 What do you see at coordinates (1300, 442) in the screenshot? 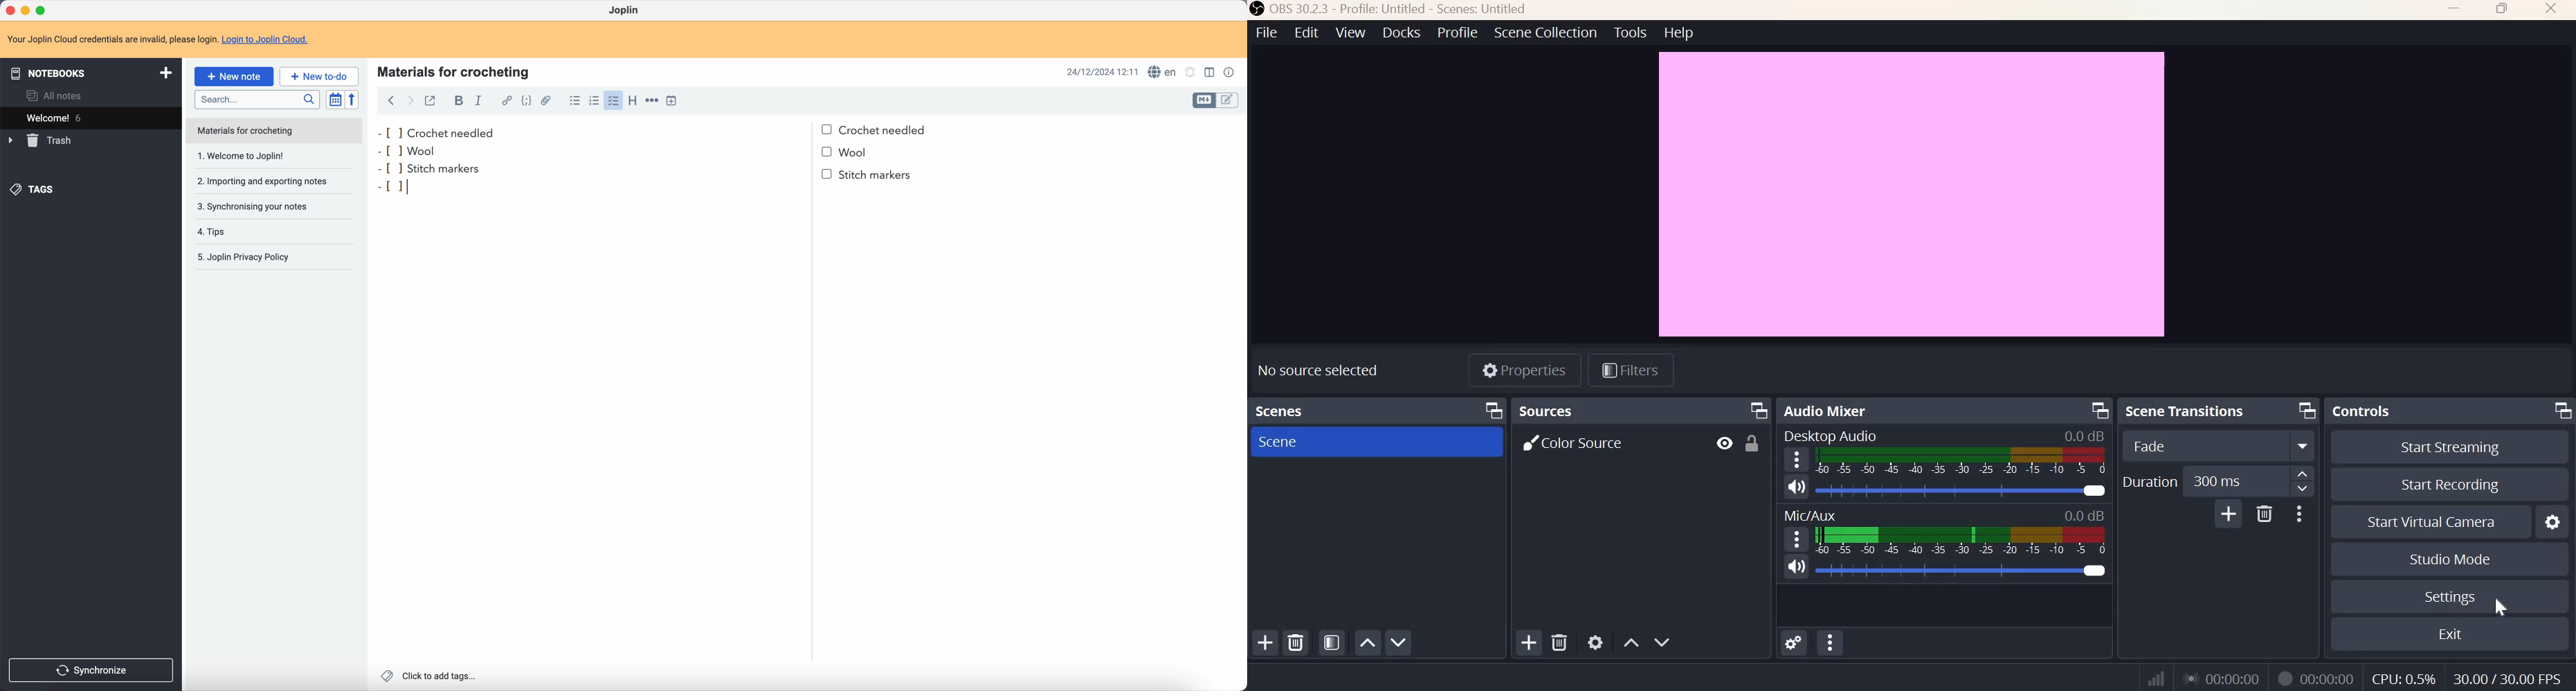
I see `Scene` at bounding box center [1300, 442].